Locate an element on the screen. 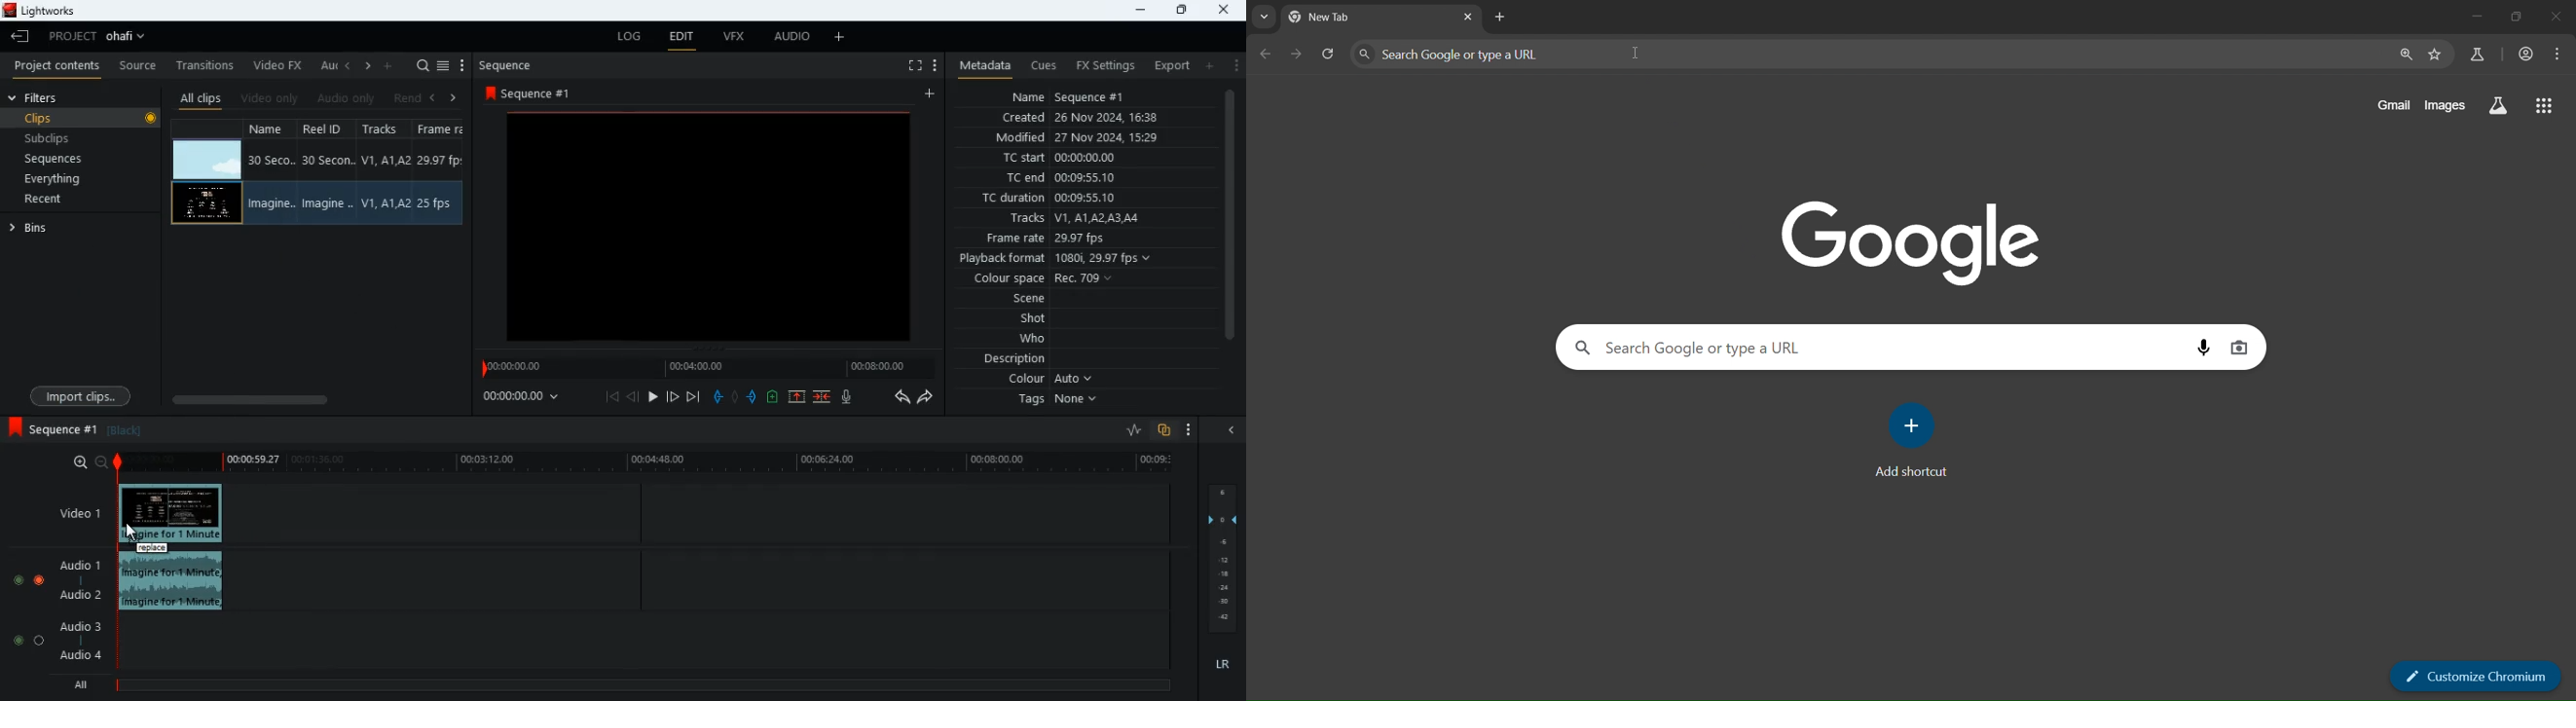 The height and width of the screenshot is (728, 2576). scroll is located at coordinates (1229, 225).